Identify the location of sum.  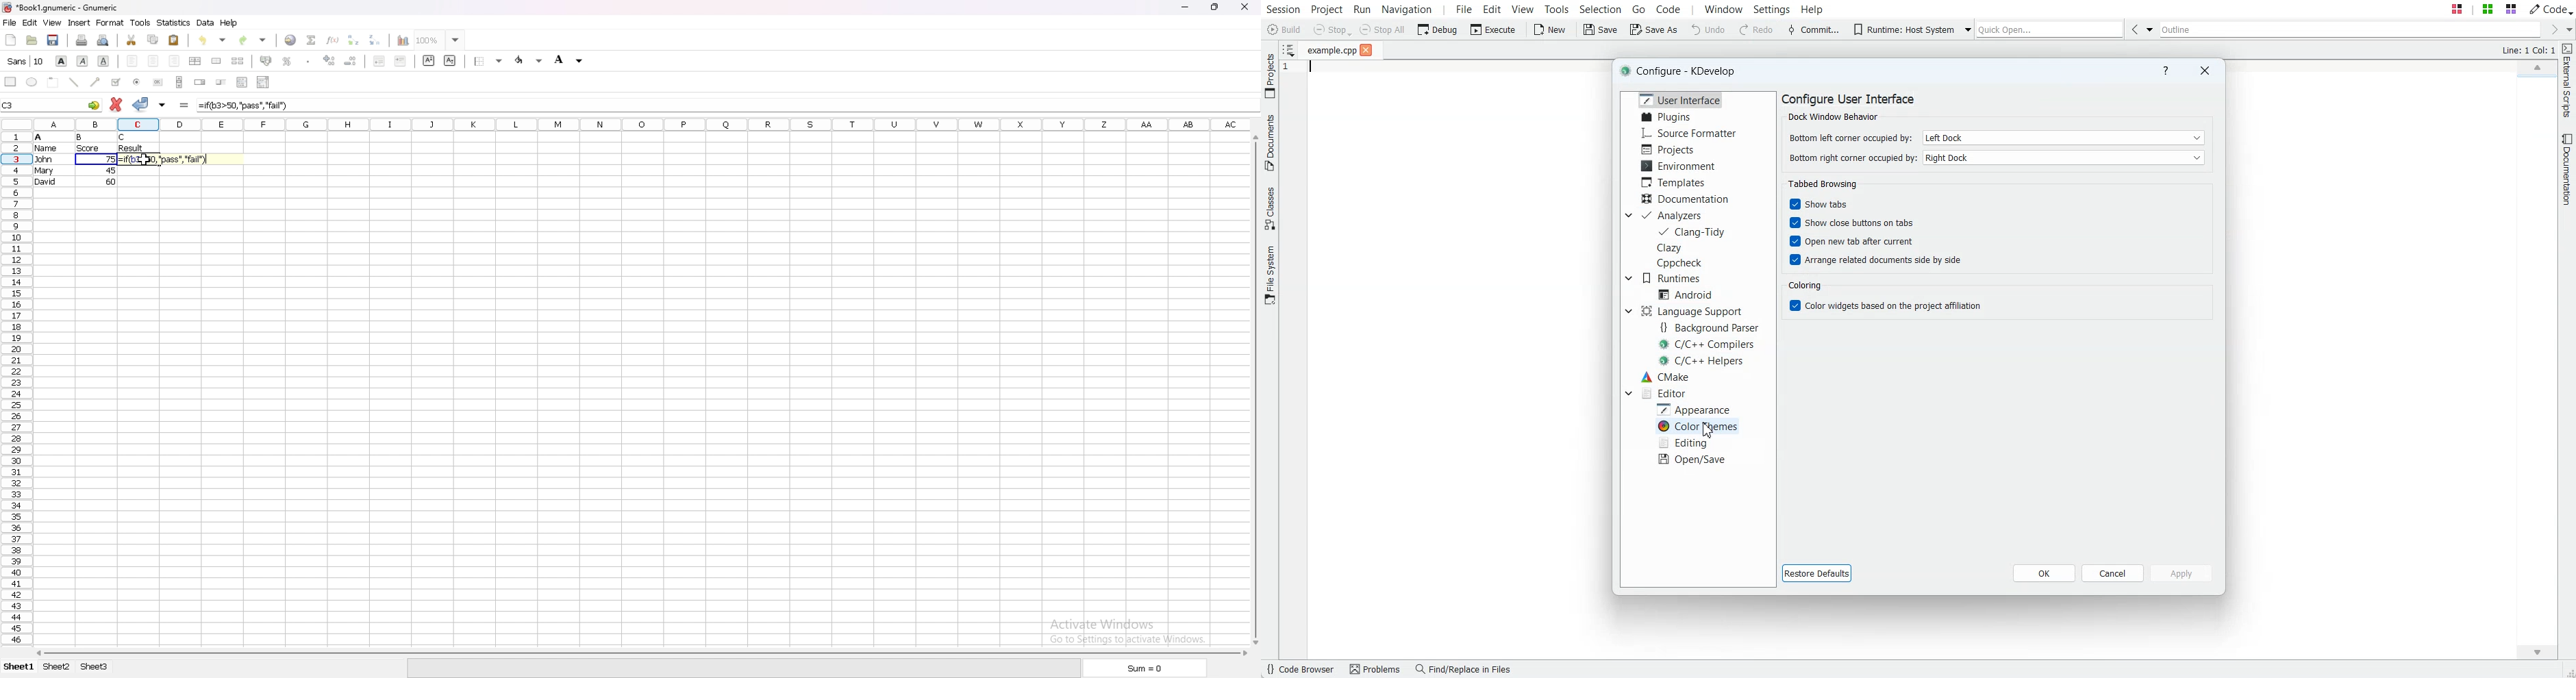
(1149, 667).